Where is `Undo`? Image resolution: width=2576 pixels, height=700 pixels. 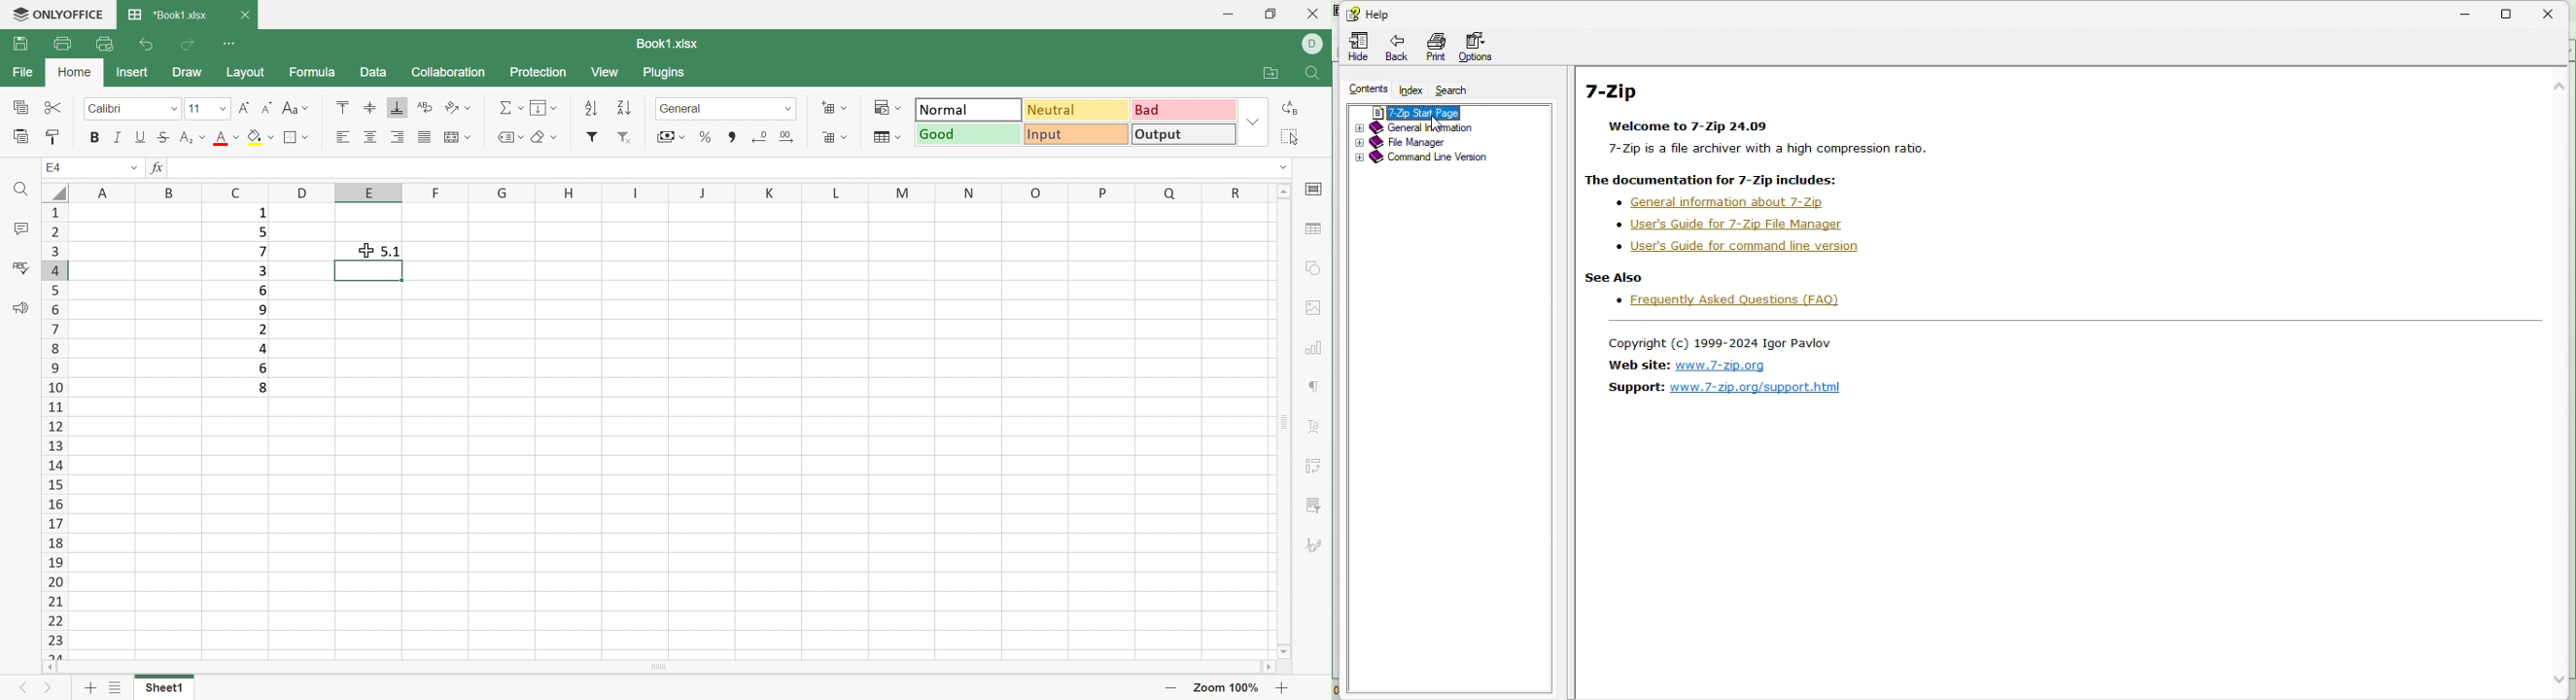
Undo is located at coordinates (148, 46).